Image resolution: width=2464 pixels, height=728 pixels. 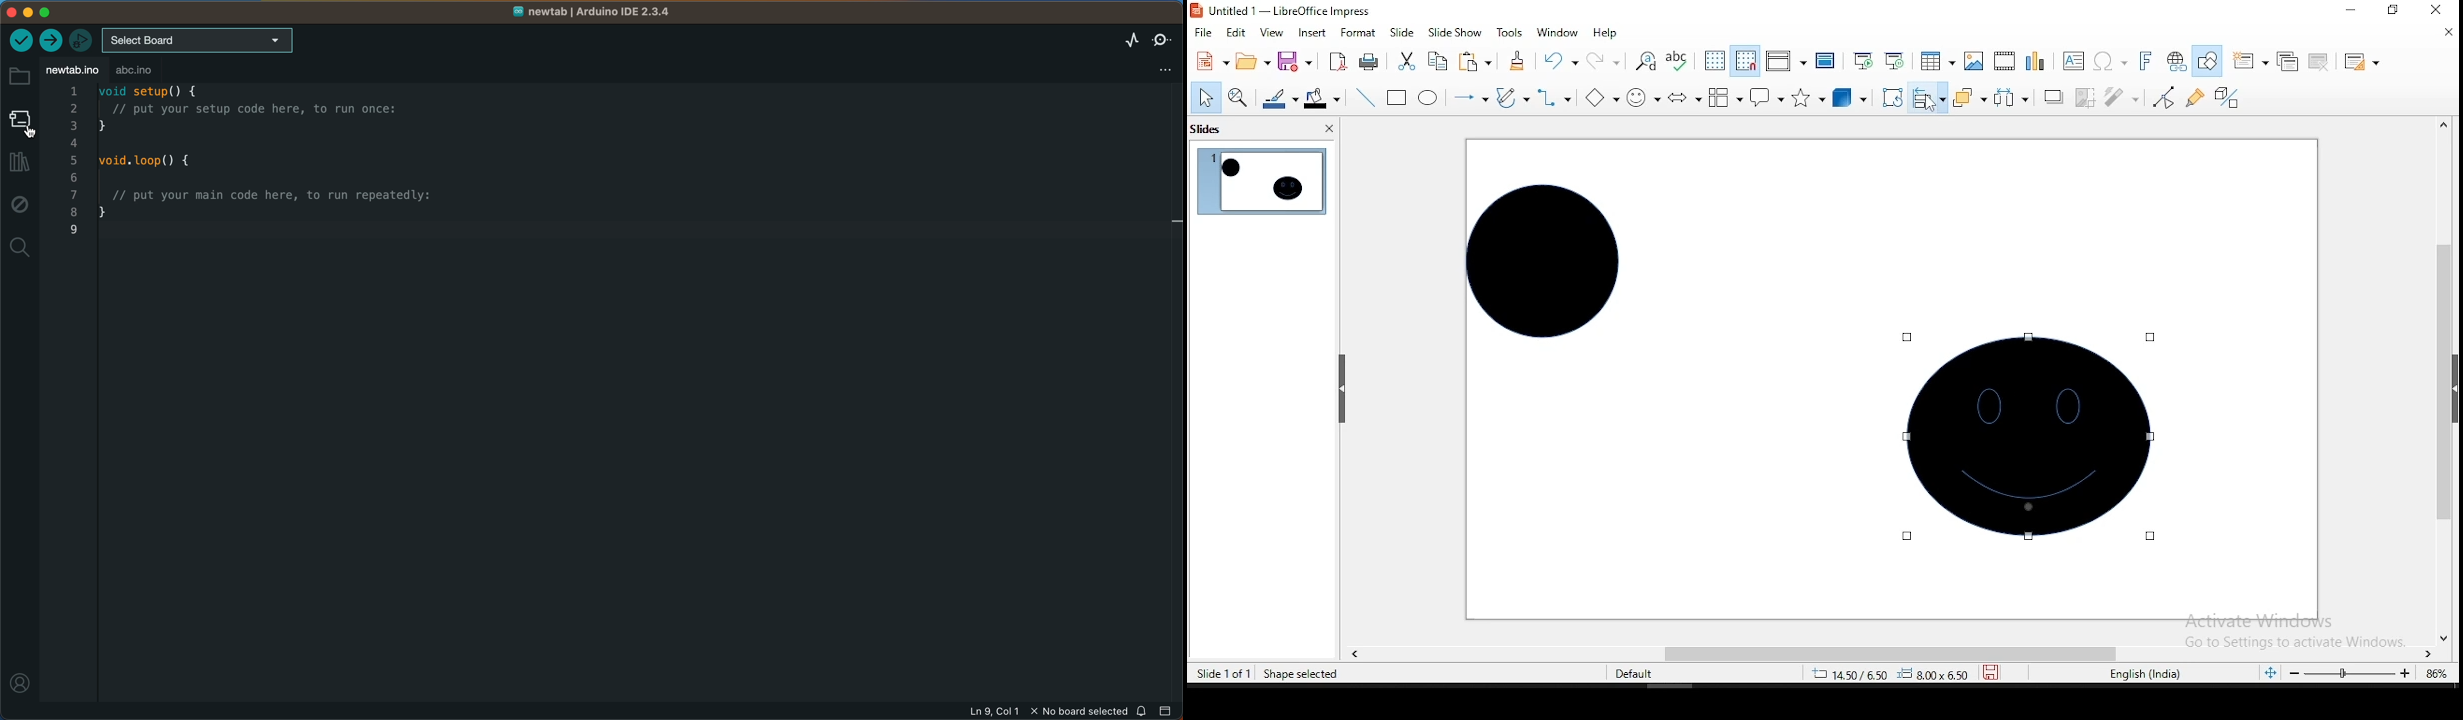 I want to click on open, so click(x=1251, y=63).